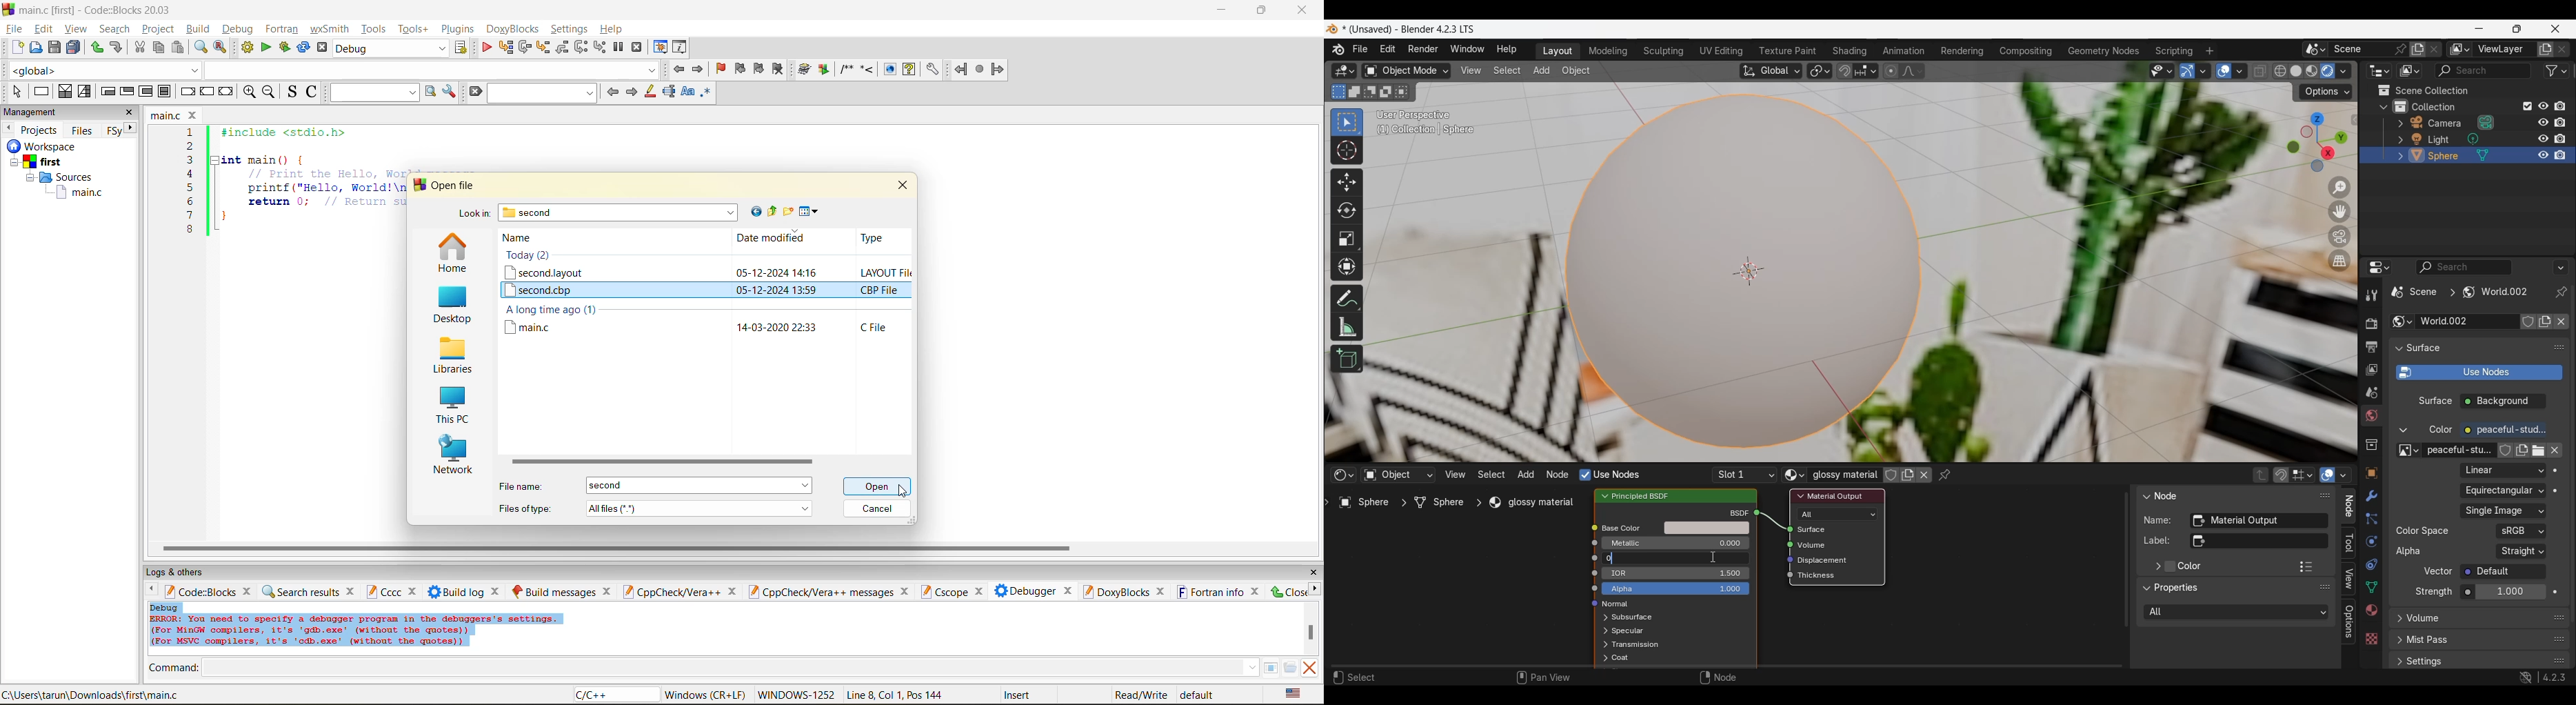 This screenshot has height=728, width=2576. I want to click on previous bookmark, so click(740, 68).